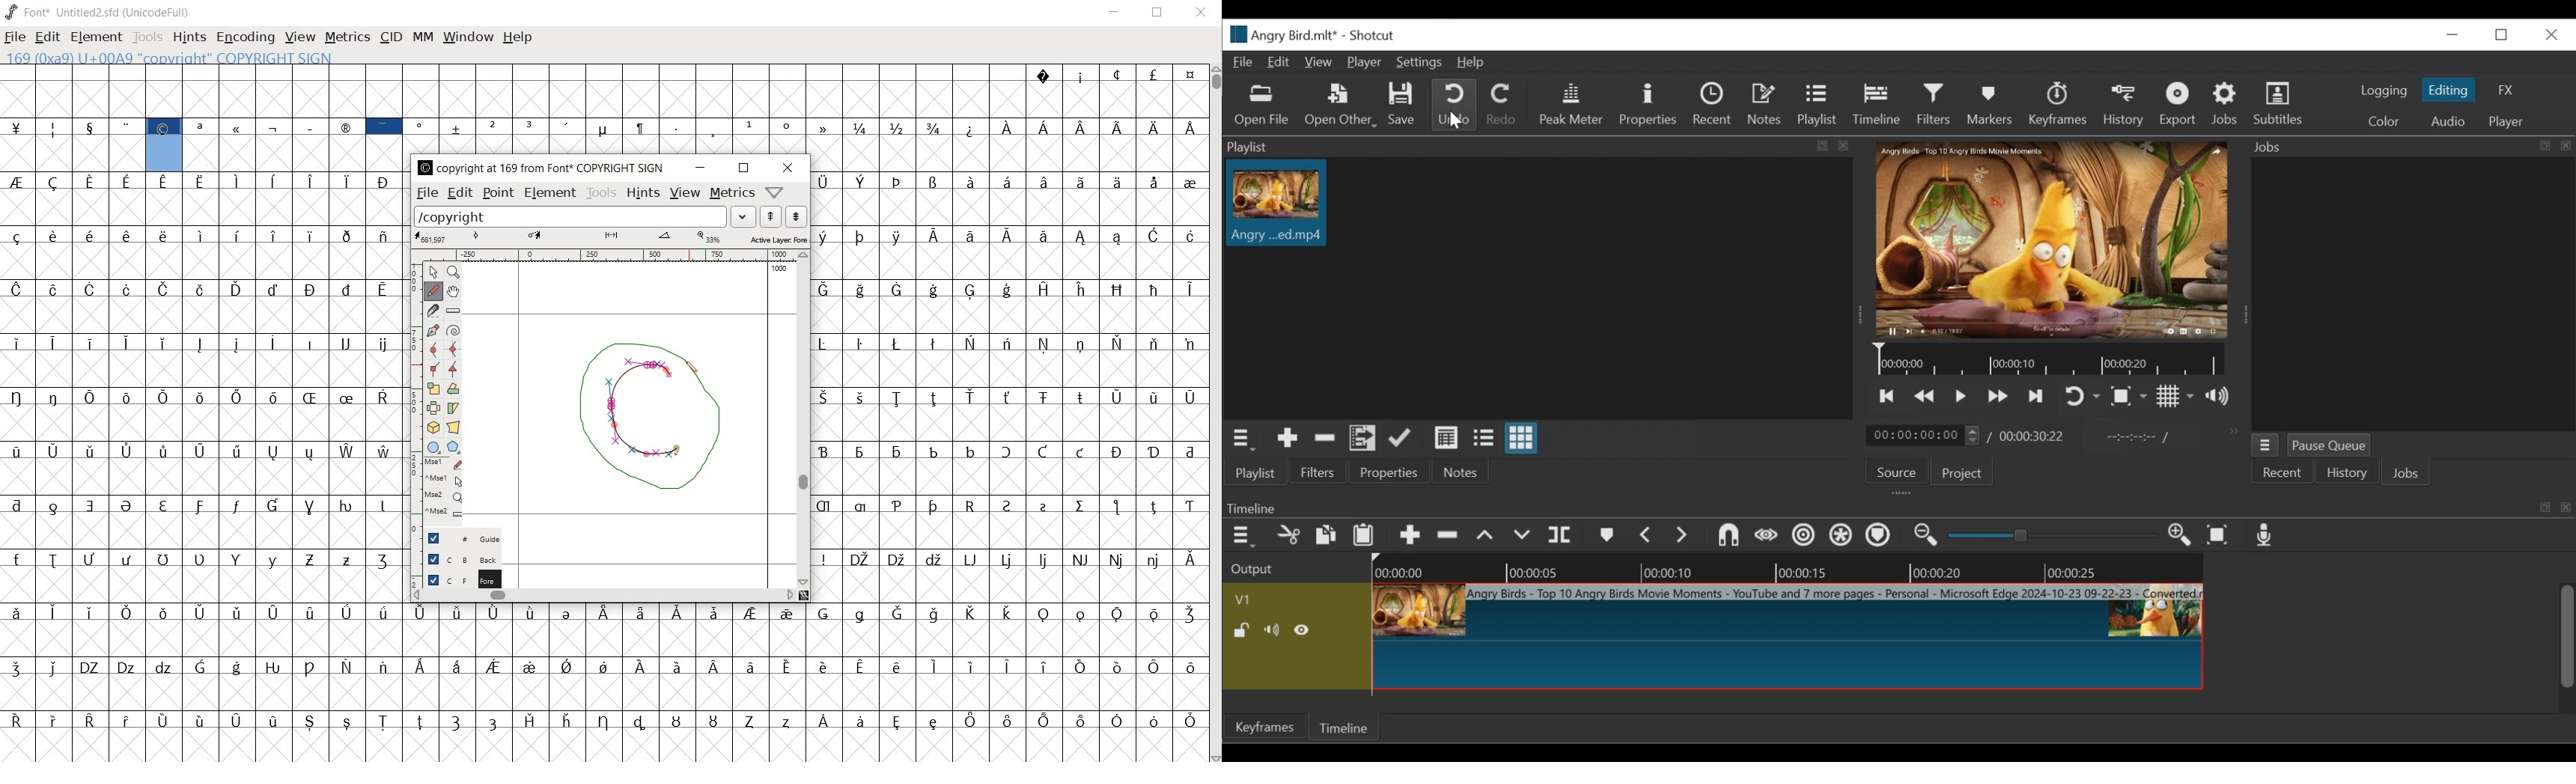 The height and width of the screenshot is (784, 2576). I want to click on glyph characters, so click(1009, 385).